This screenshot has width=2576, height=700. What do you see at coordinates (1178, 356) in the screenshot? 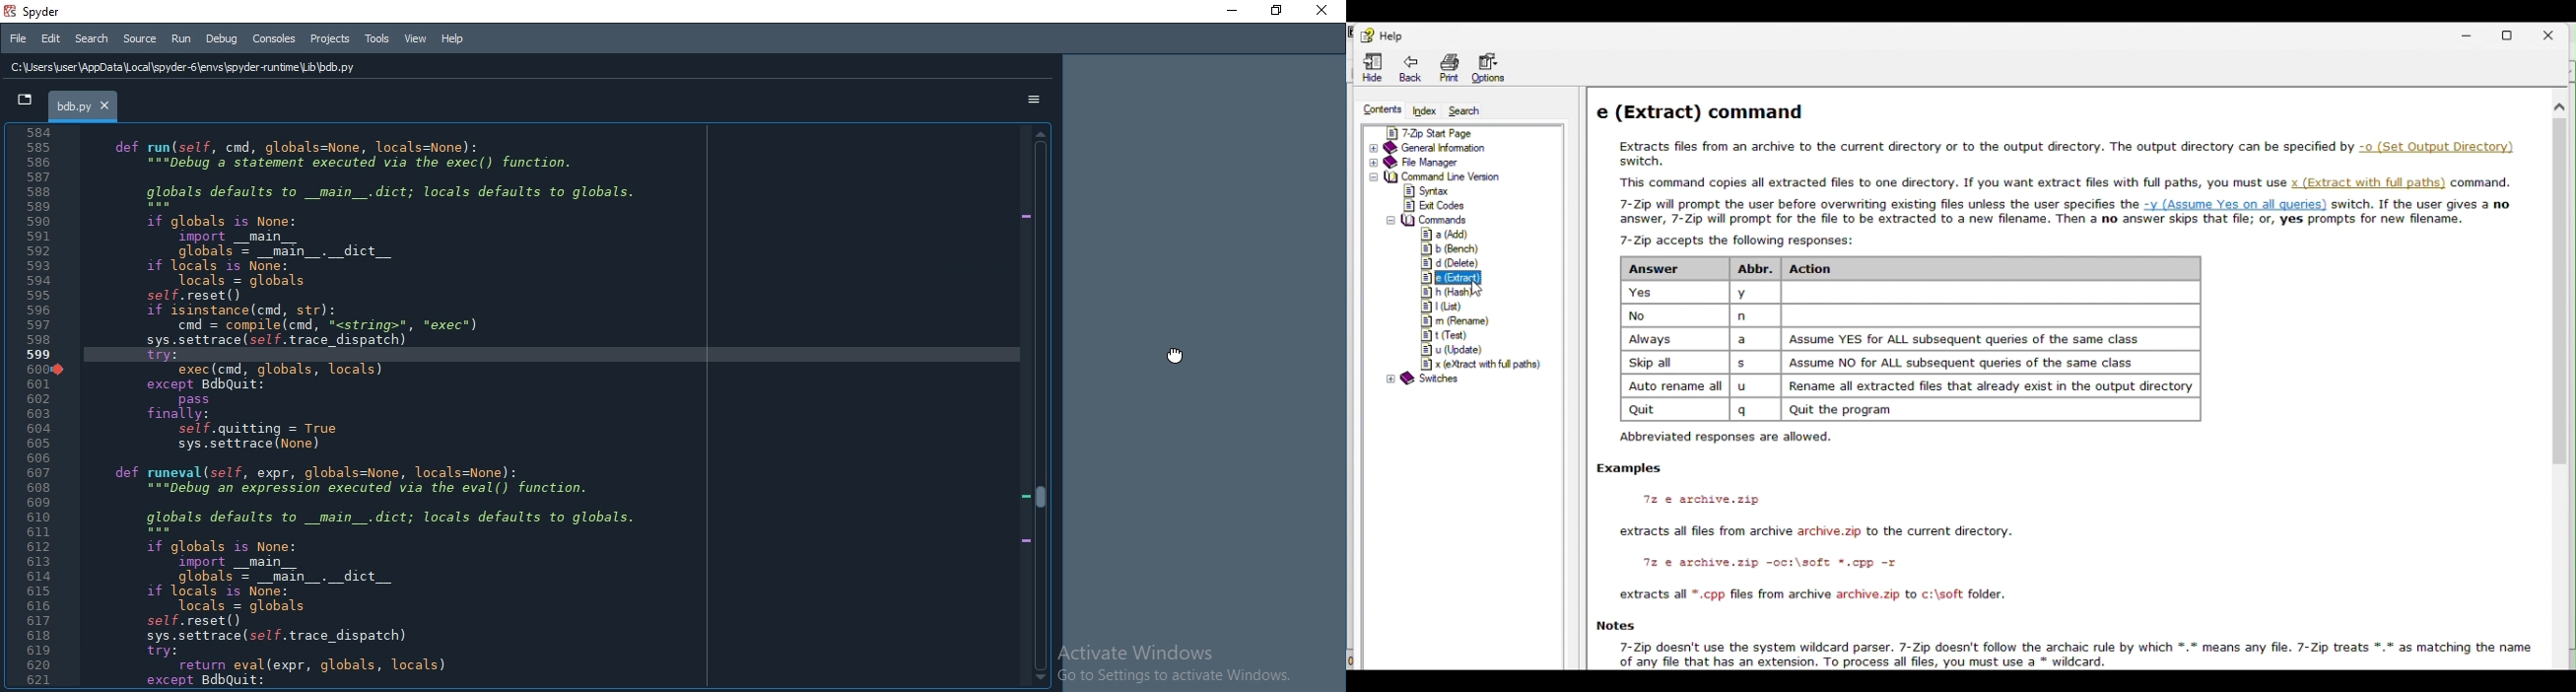
I see `cursor` at bounding box center [1178, 356].